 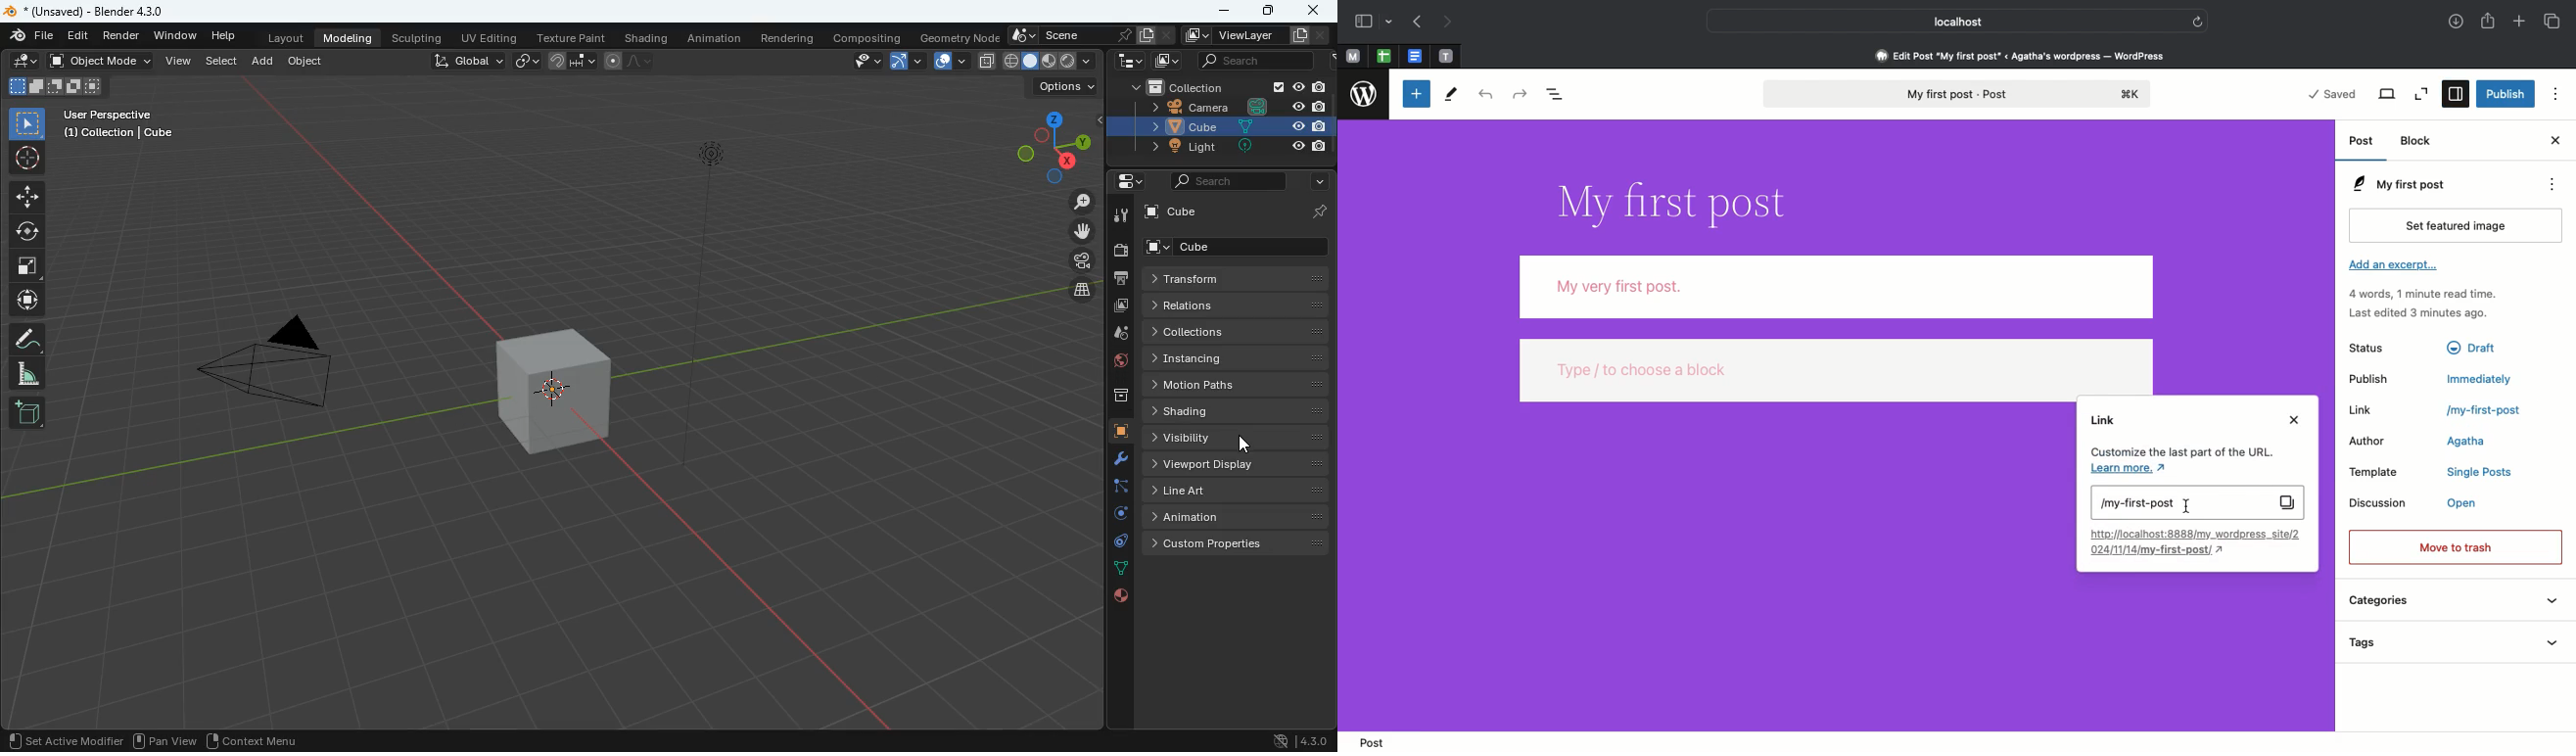 I want to click on object, so click(x=305, y=60).